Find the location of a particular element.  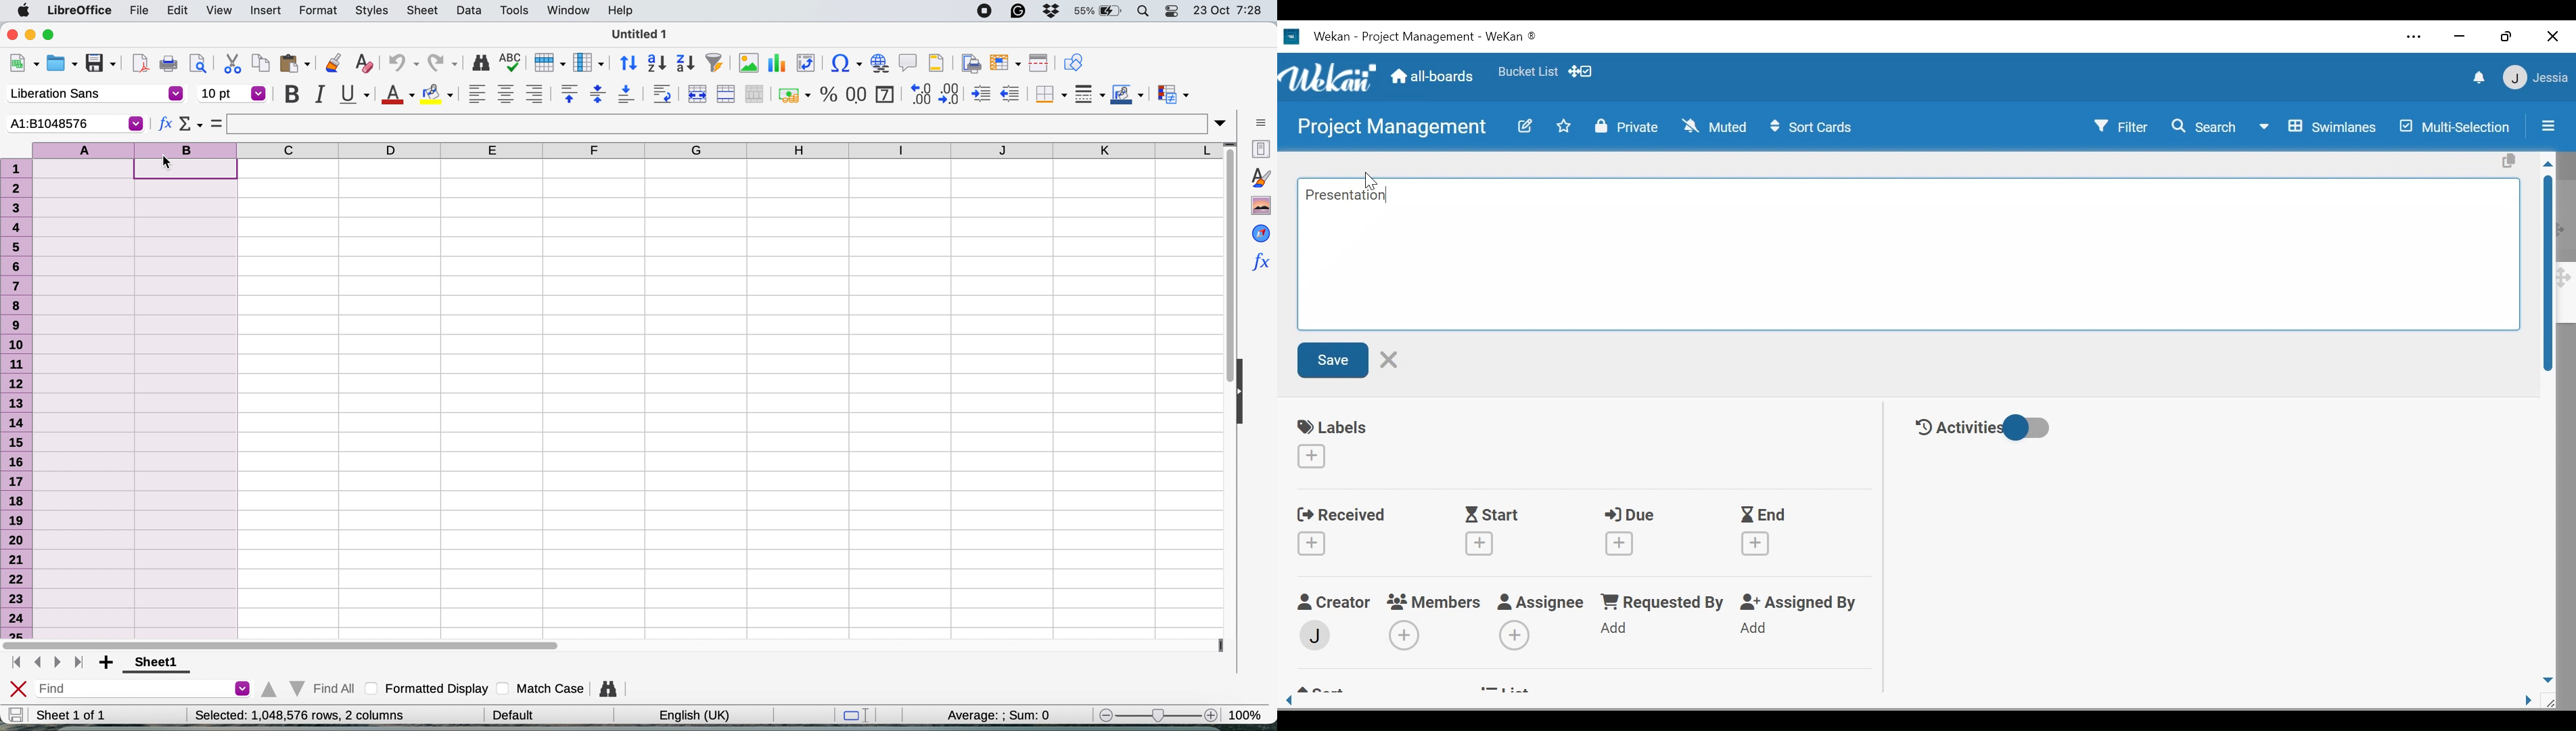

Show/Hide desktop drag handle is located at coordinates (1580, 72).